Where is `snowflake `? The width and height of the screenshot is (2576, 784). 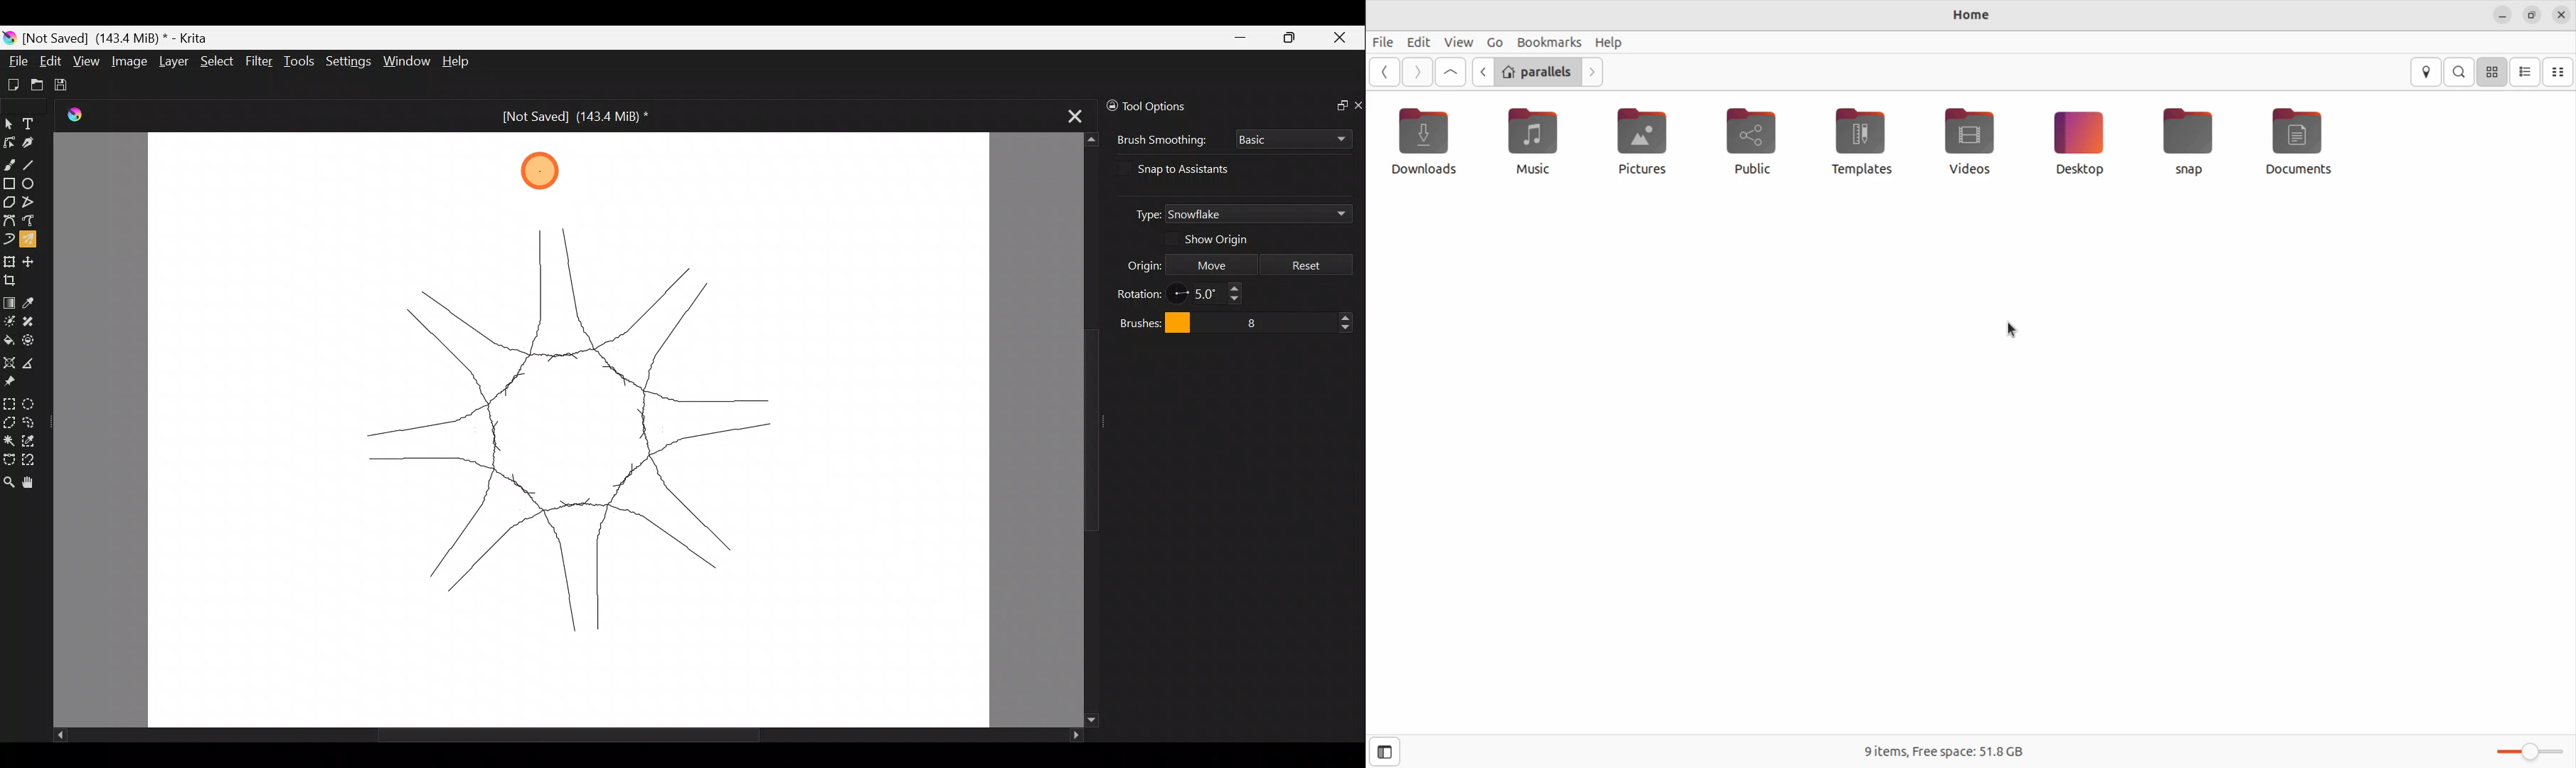 snowflake  is located at coordinates (575, 425).